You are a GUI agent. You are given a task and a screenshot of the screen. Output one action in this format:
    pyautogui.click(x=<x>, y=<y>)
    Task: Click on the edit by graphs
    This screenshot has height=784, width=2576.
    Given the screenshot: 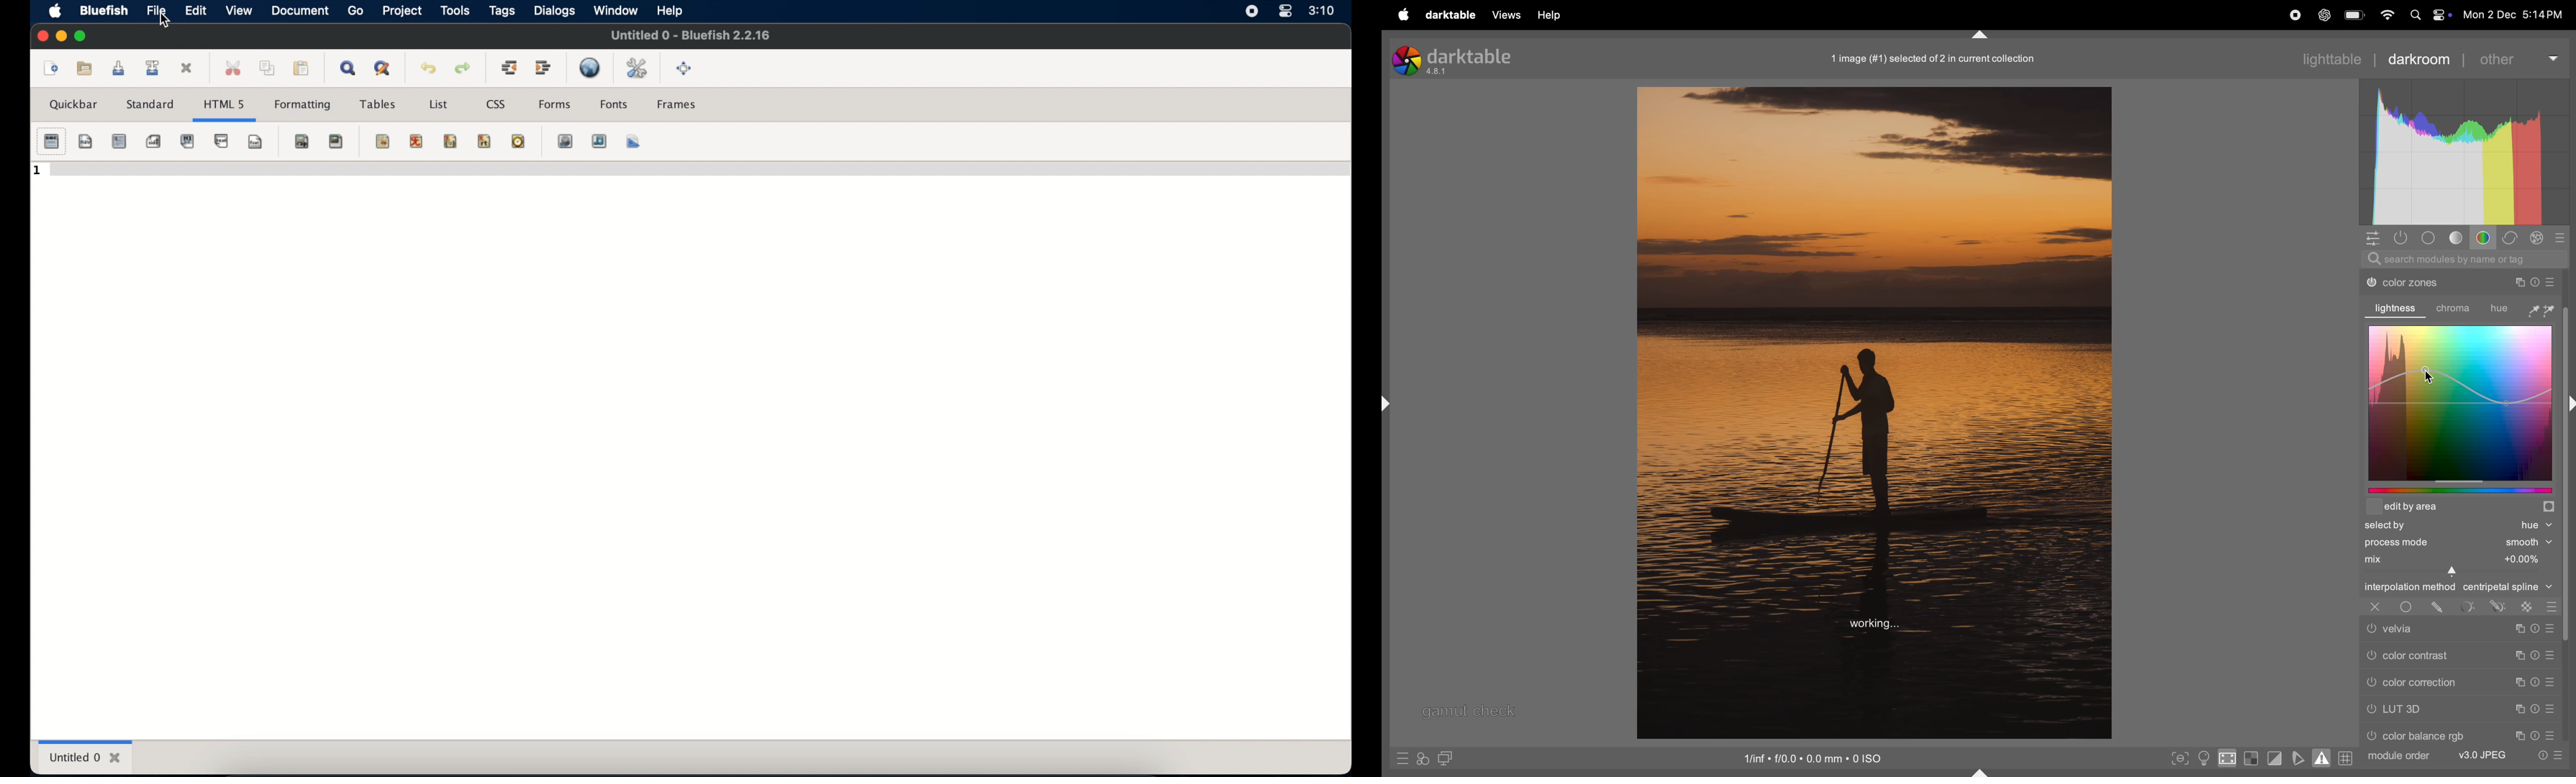 What is the action you would take?
    pyautogui.click(x=2464, y=492)
    